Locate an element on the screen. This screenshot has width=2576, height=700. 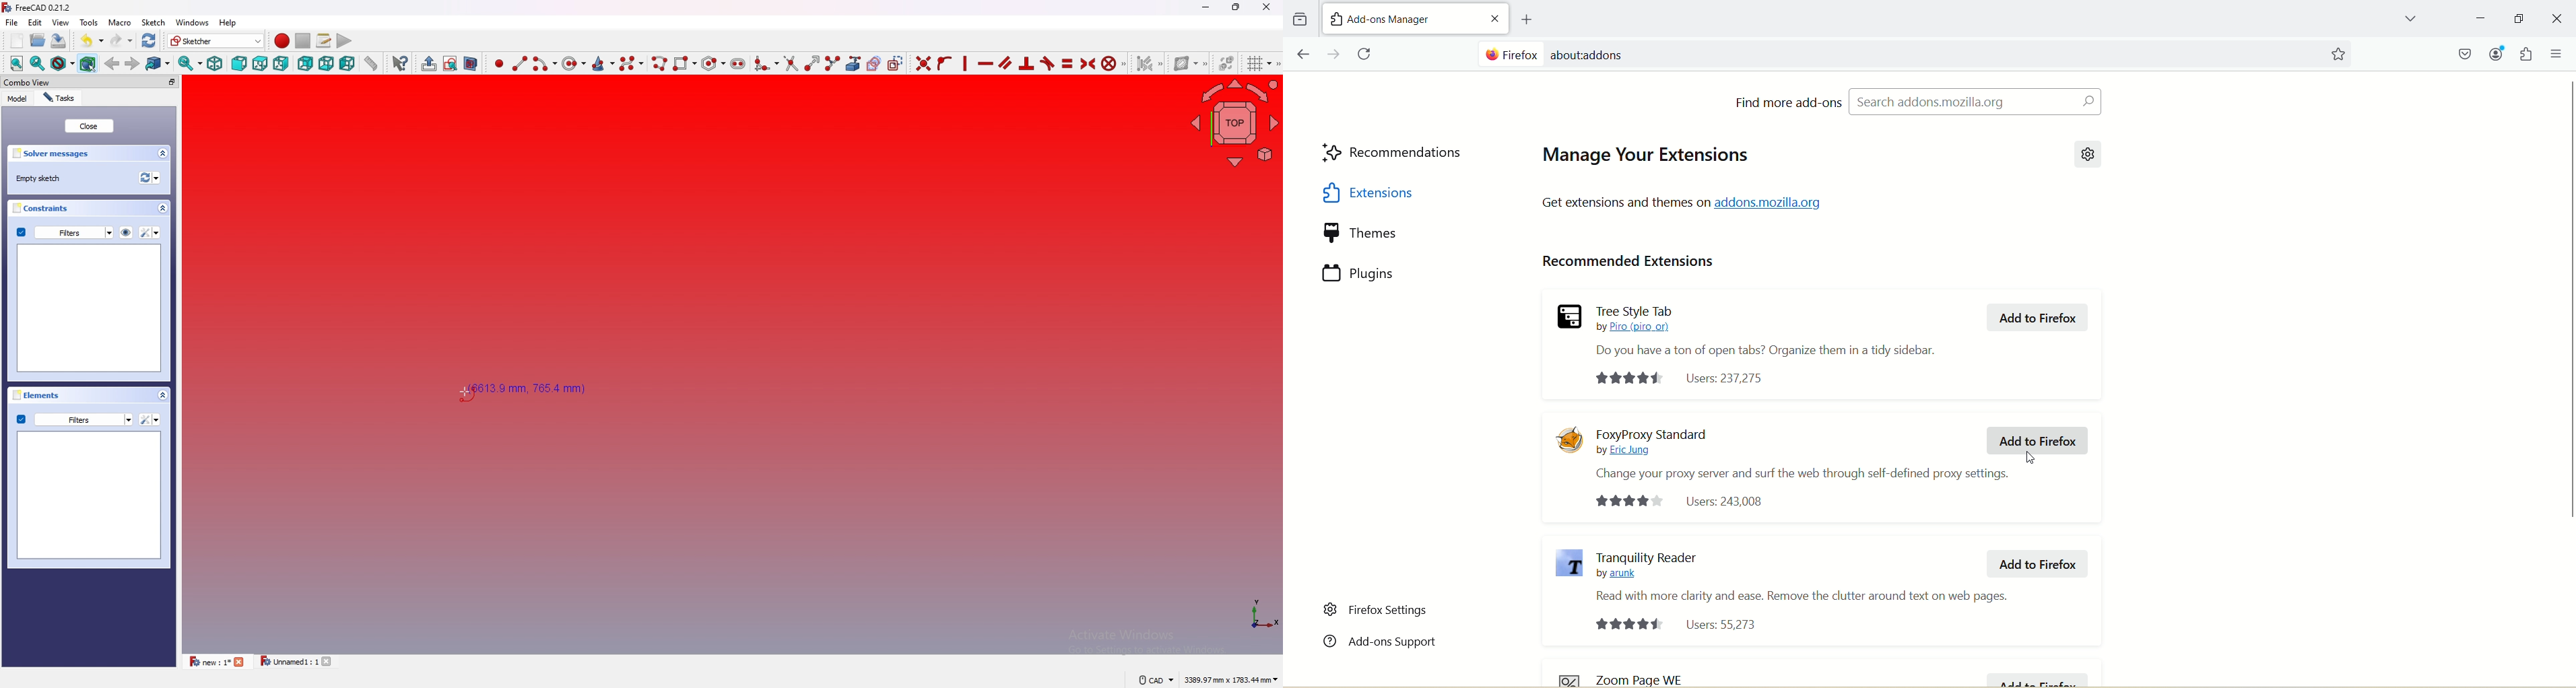
model is located at coordinates (17, 99).